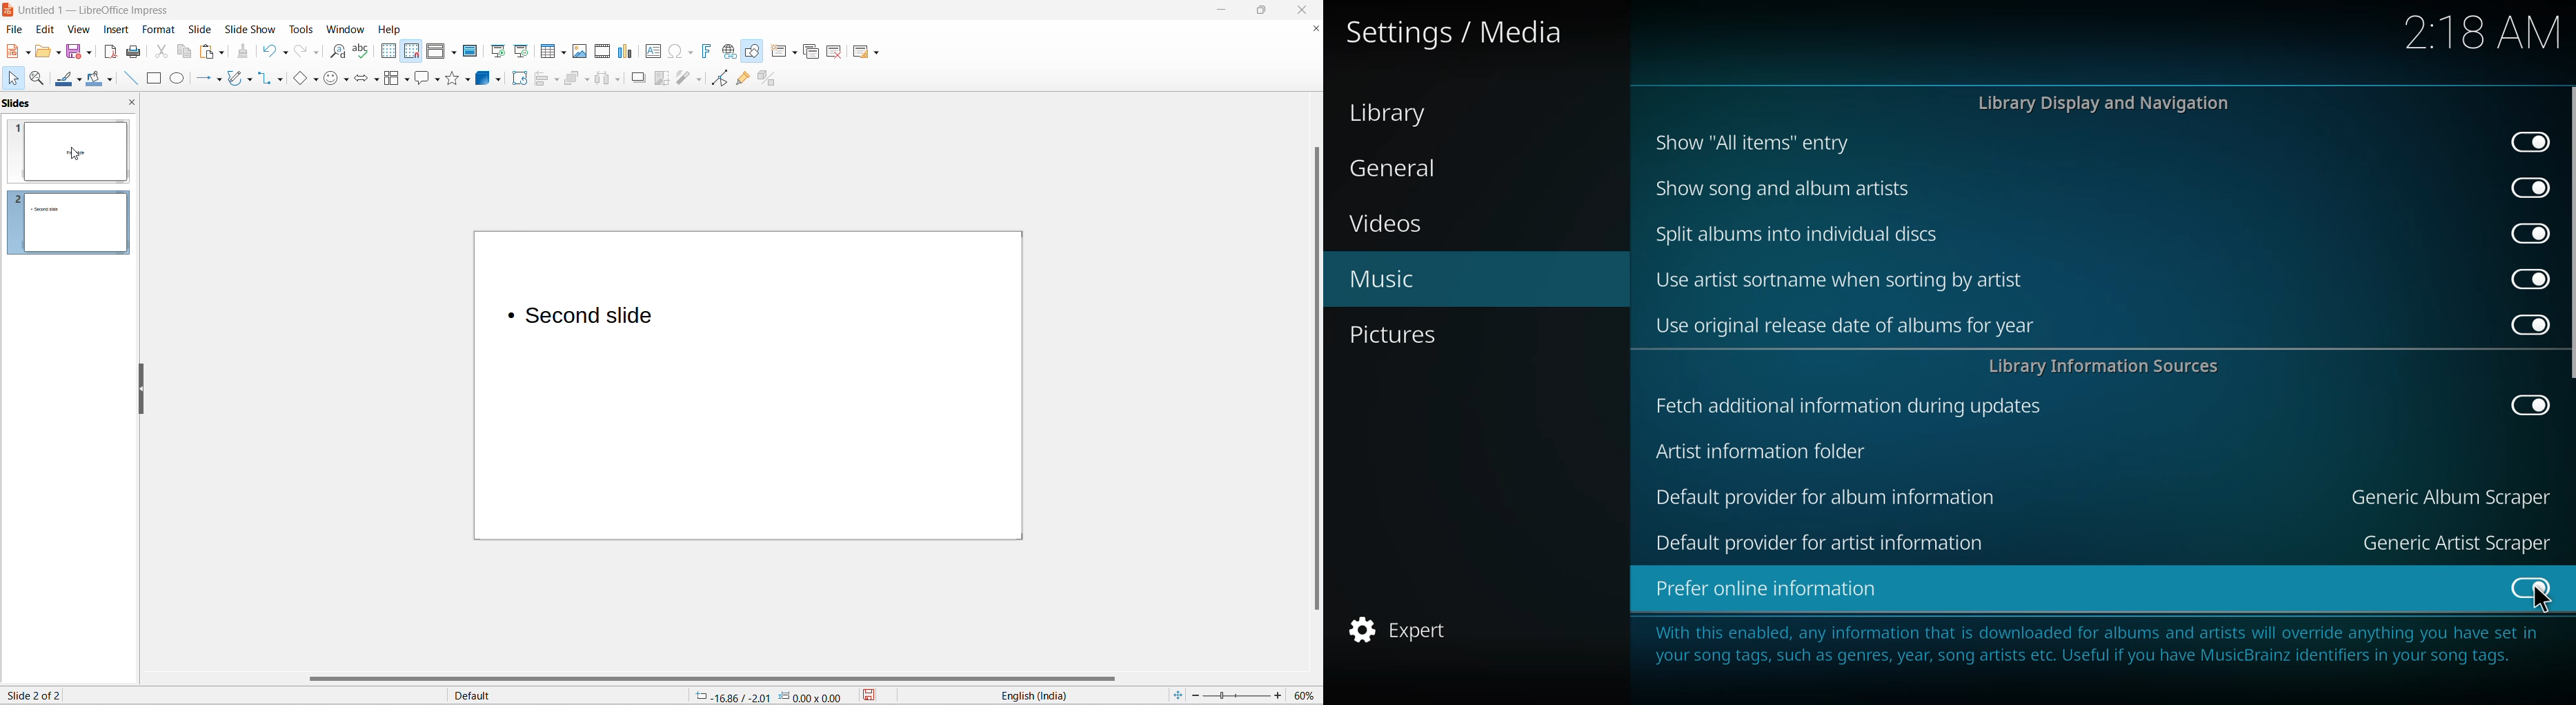 This screenshot has width=2576, height=728. I want to click on maximize, so click(1262, 11).